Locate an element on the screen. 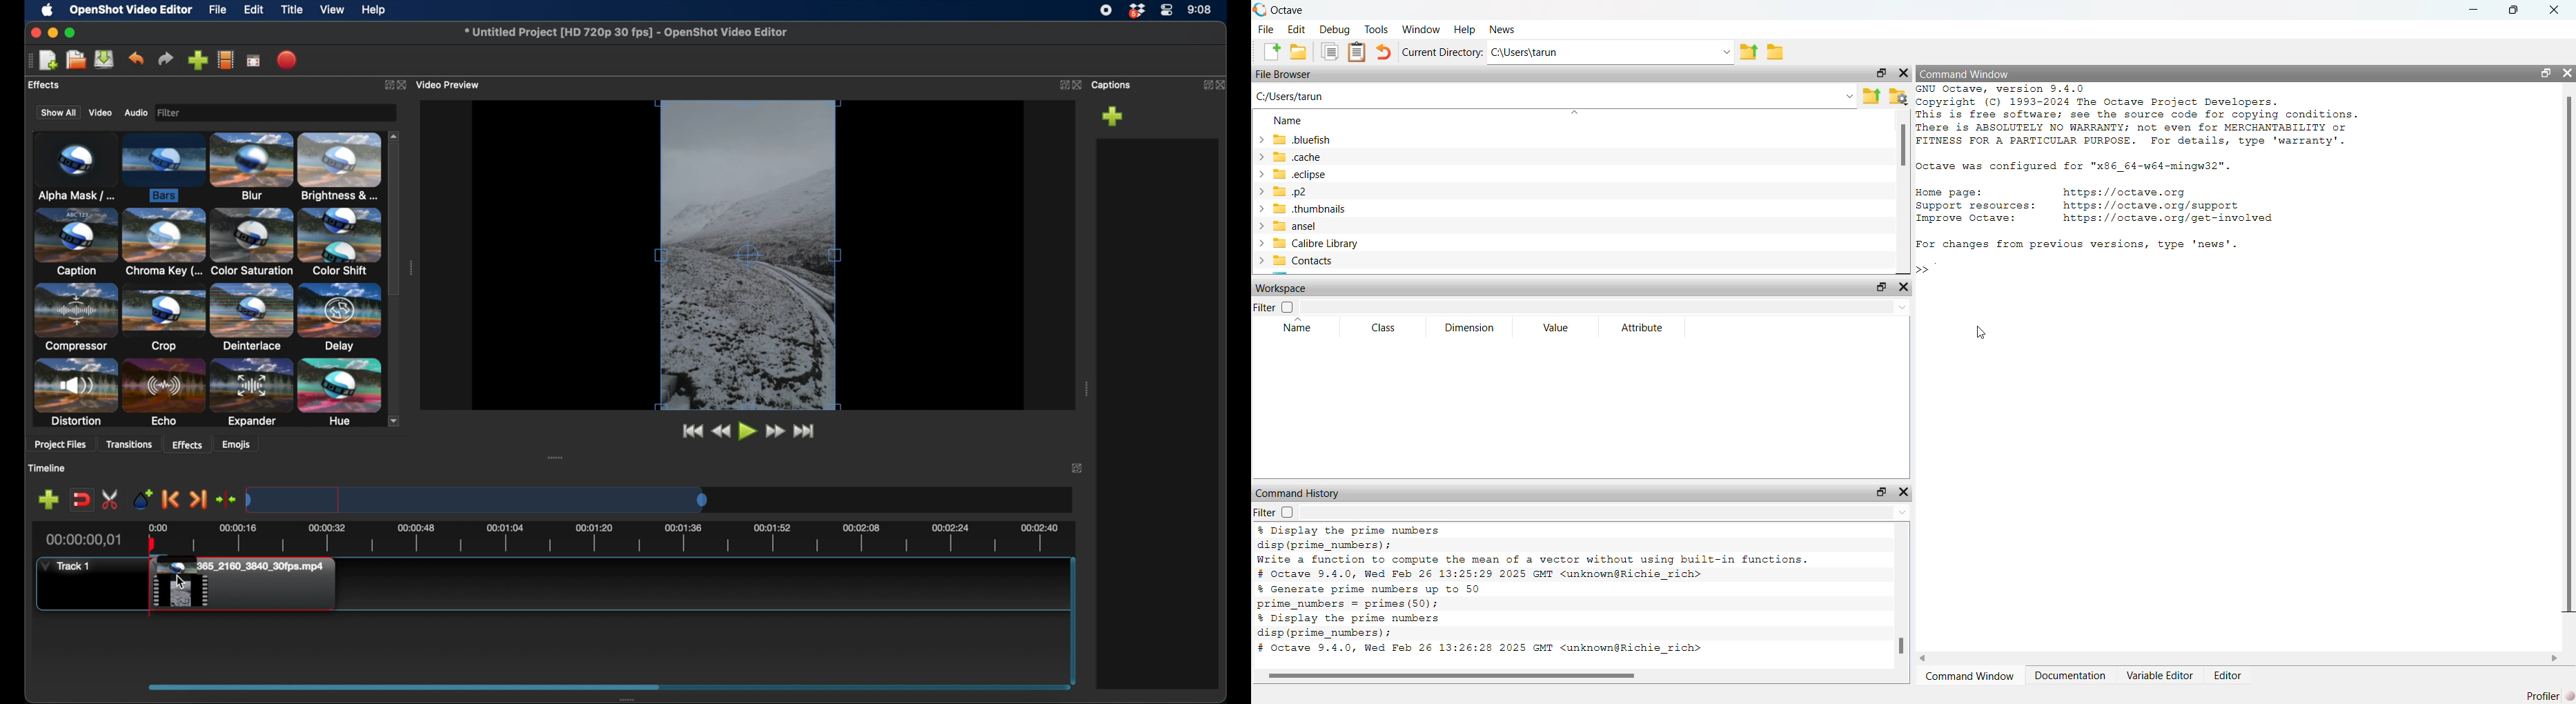 This screenshot has height=728, width=2576. screen recorder icon is located at coordinates (1106, 10).